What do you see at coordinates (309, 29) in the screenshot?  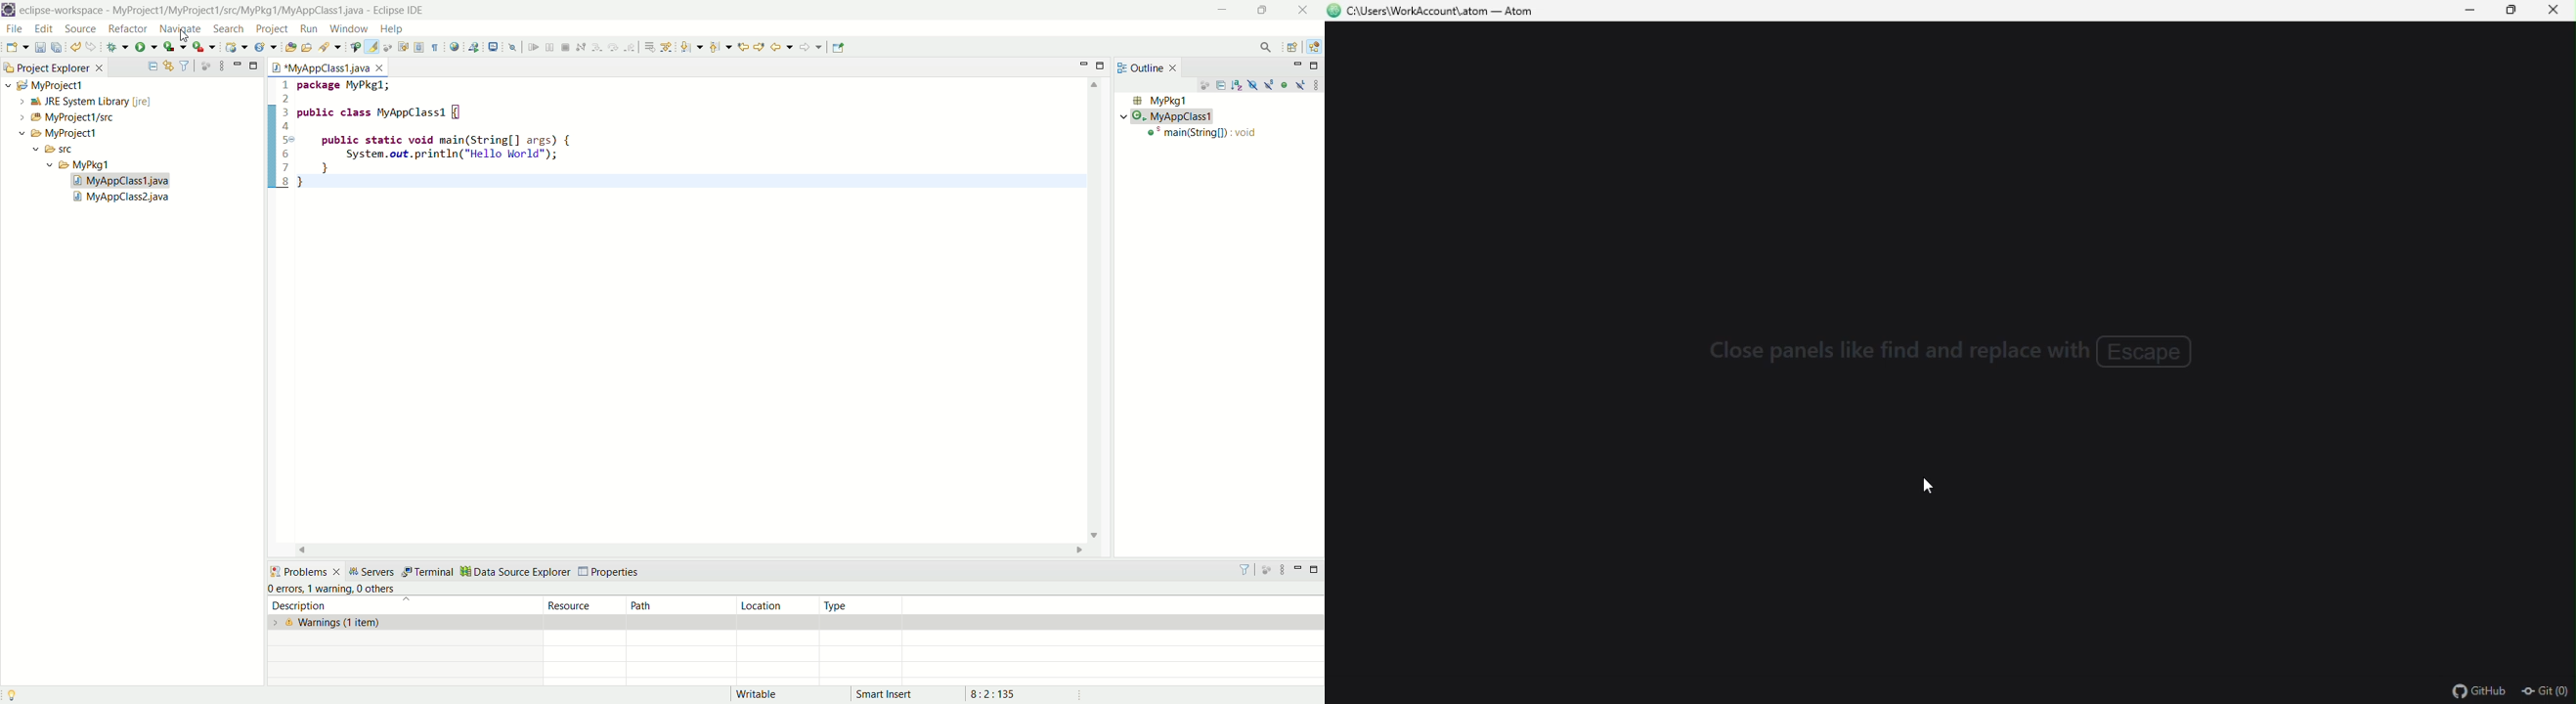 I see `run` at bounding box center [309, 29].